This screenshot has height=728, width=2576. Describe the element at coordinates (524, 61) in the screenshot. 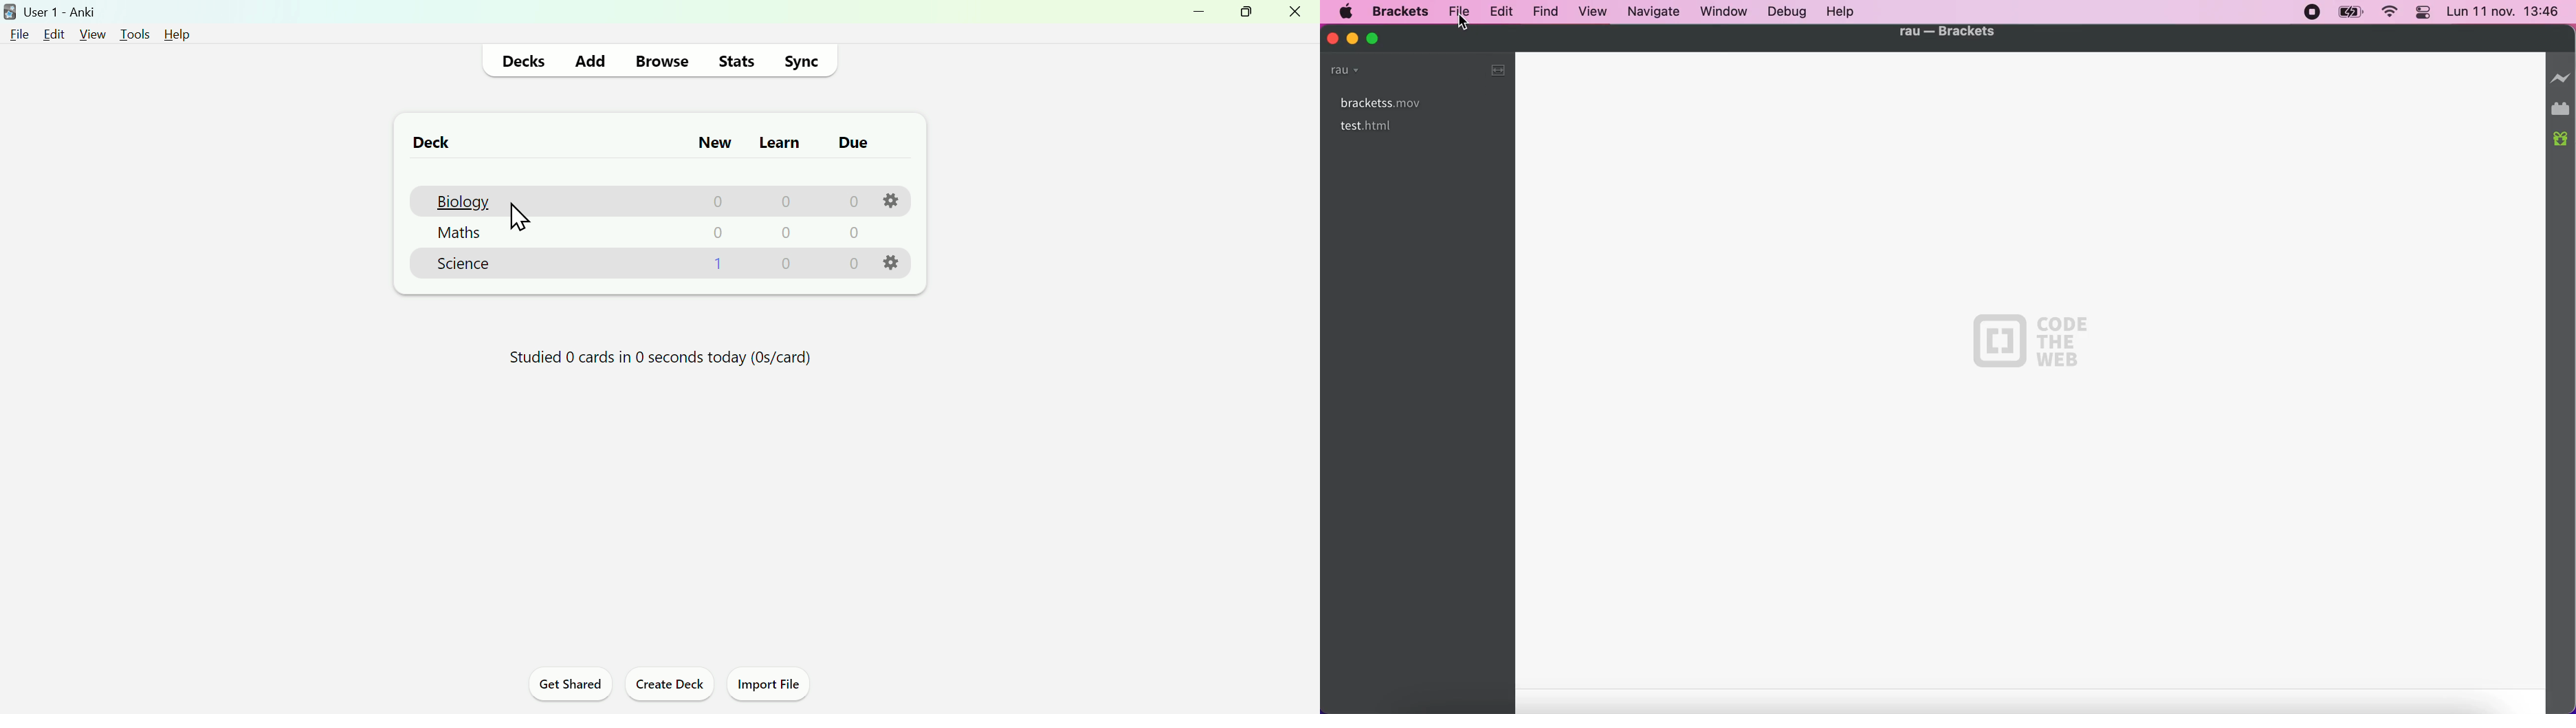

I see `Decks` at that location.